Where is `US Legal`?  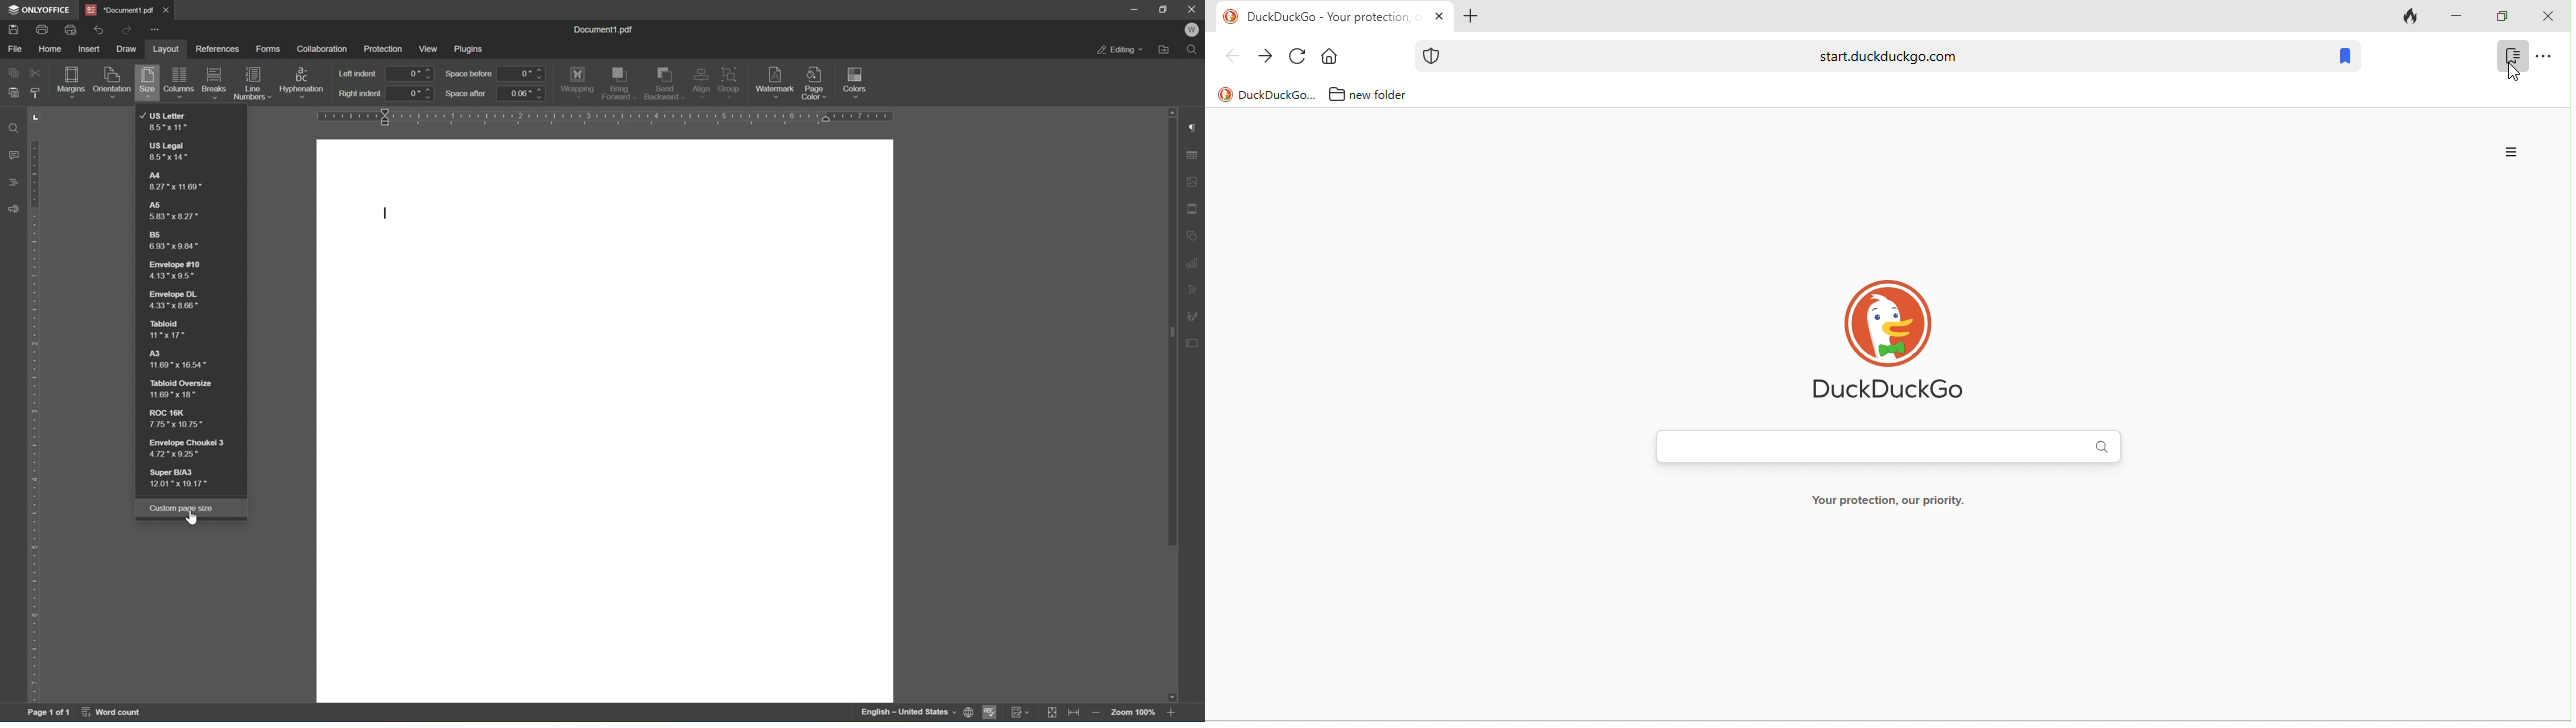
US Legal is located at coordinates (169, 152).